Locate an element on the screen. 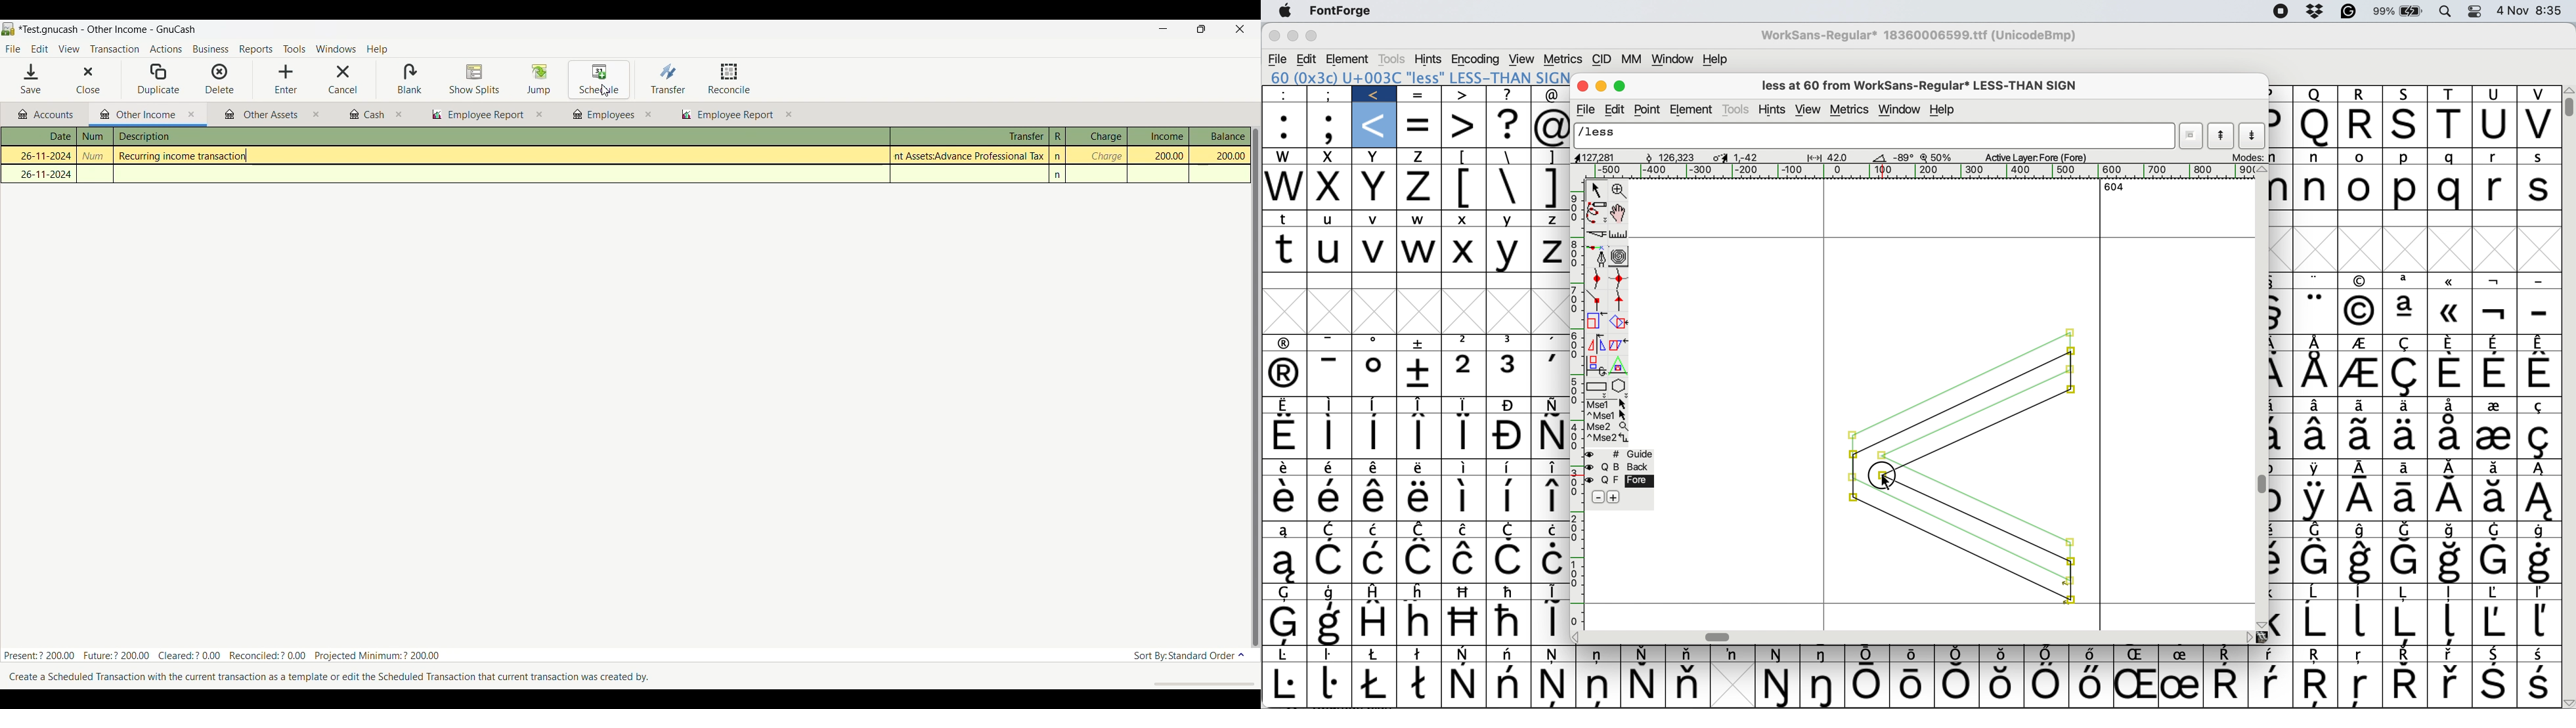 This screenshot has width=2576, height=728. symbol is located at coordinates (1332, 528).